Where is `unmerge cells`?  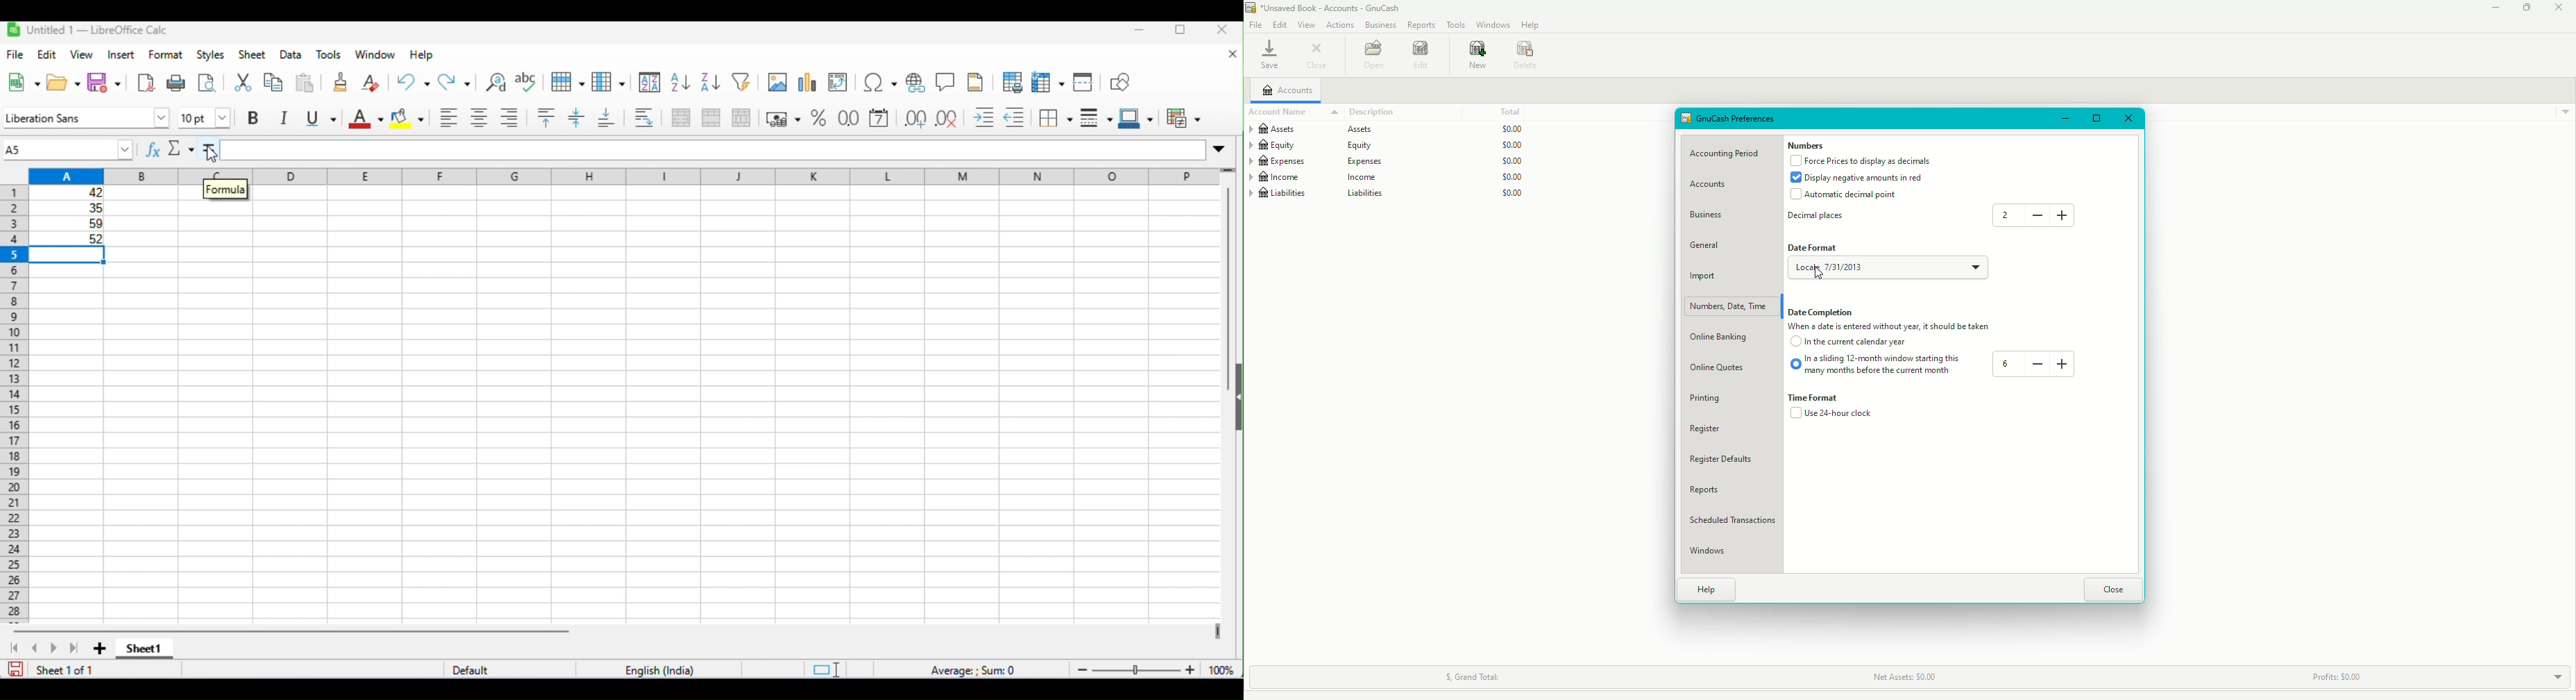 unmerge cells is located at coordinates (741, 117).